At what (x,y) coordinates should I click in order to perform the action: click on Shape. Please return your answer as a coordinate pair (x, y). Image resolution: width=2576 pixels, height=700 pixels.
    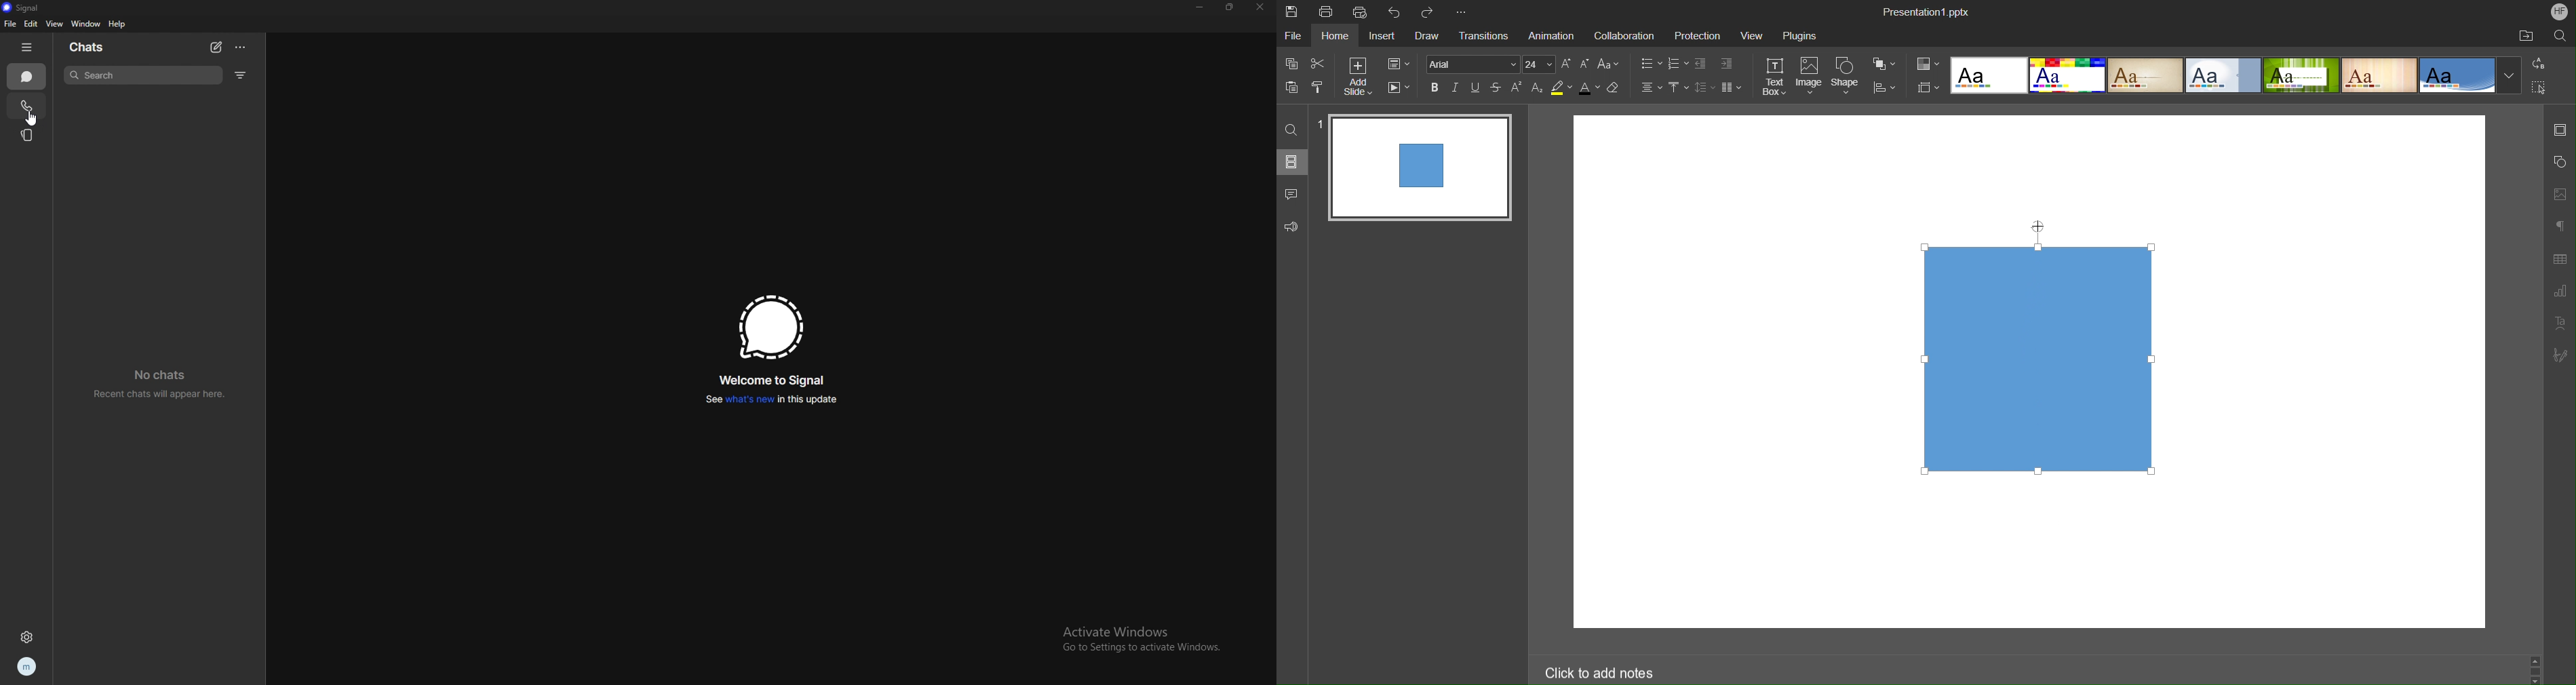
    Looking at the image, I should click on (1846, 76).